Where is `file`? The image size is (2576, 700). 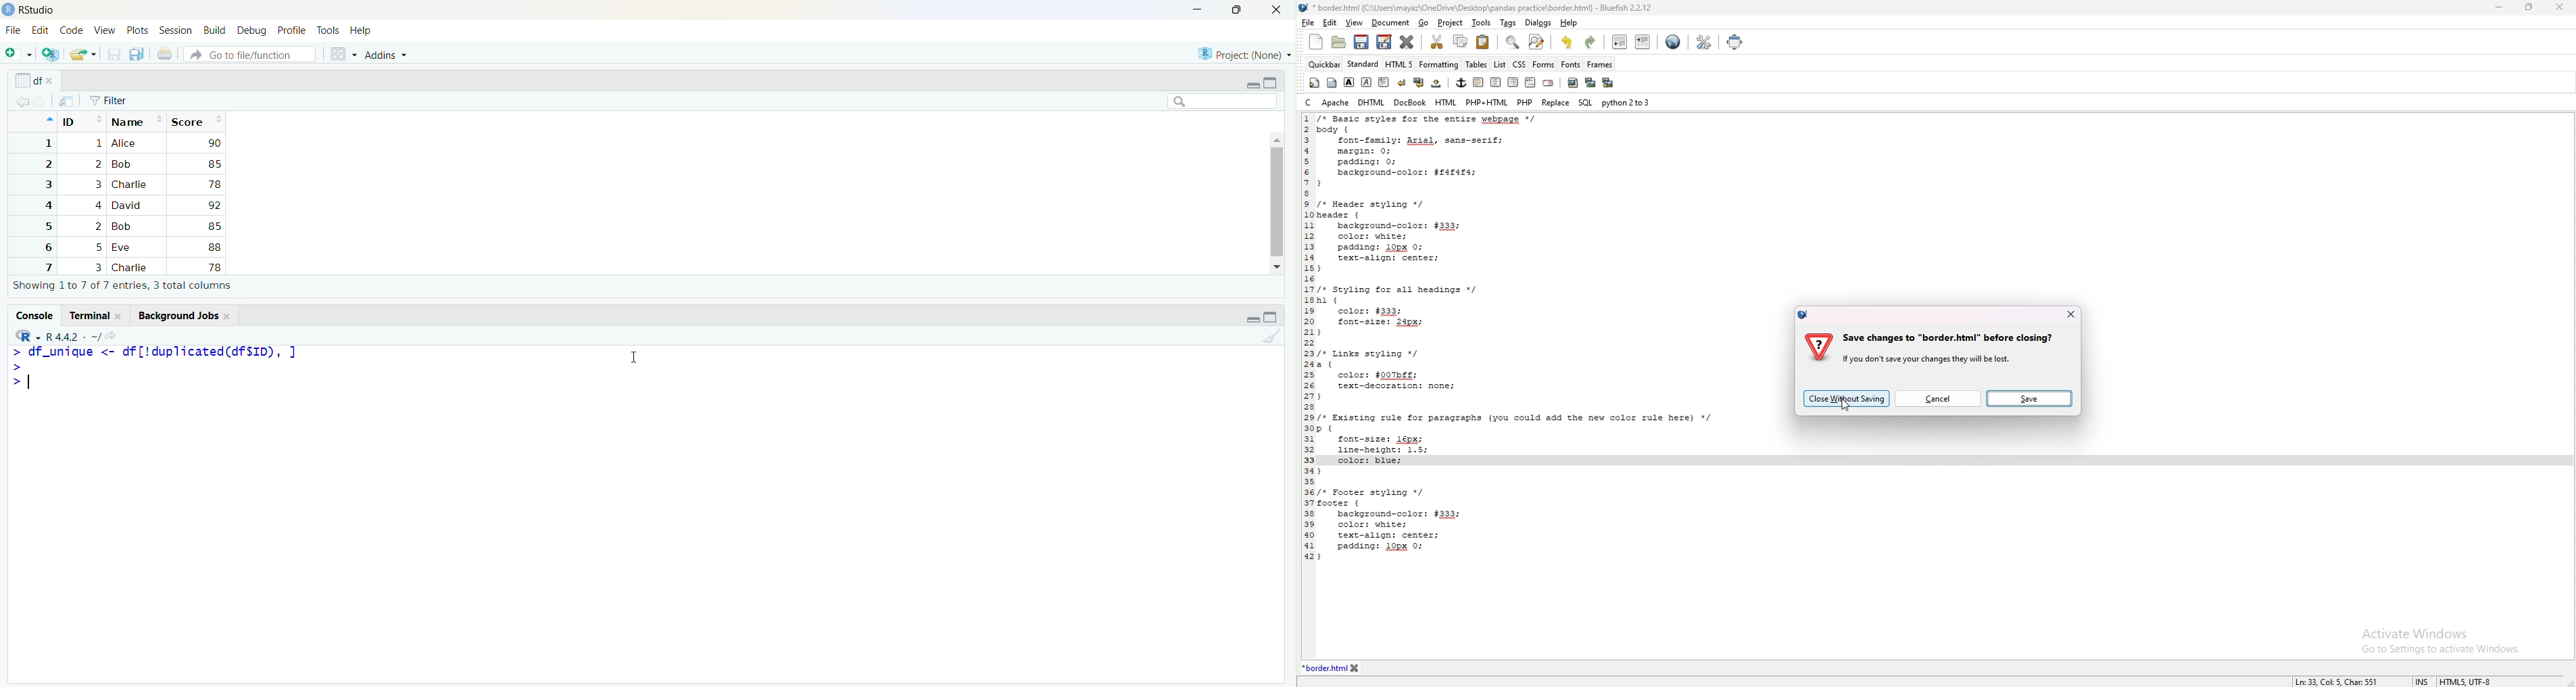
file is located at coordinates (67, 101).